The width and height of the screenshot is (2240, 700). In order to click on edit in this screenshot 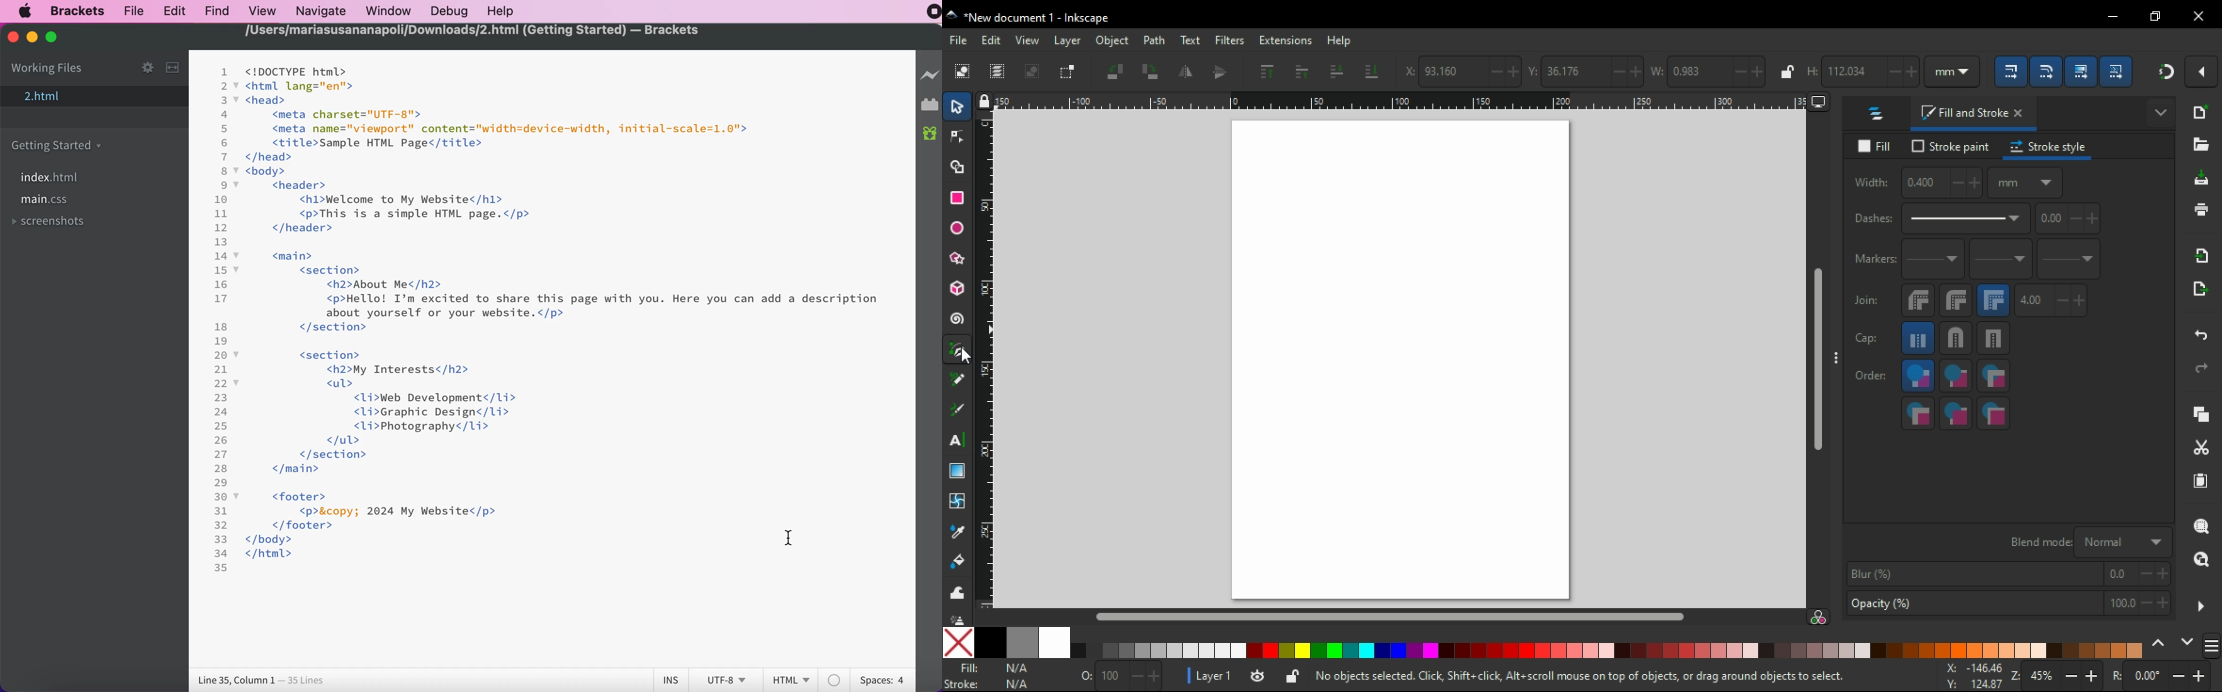, I will do `click(992, 40)`.